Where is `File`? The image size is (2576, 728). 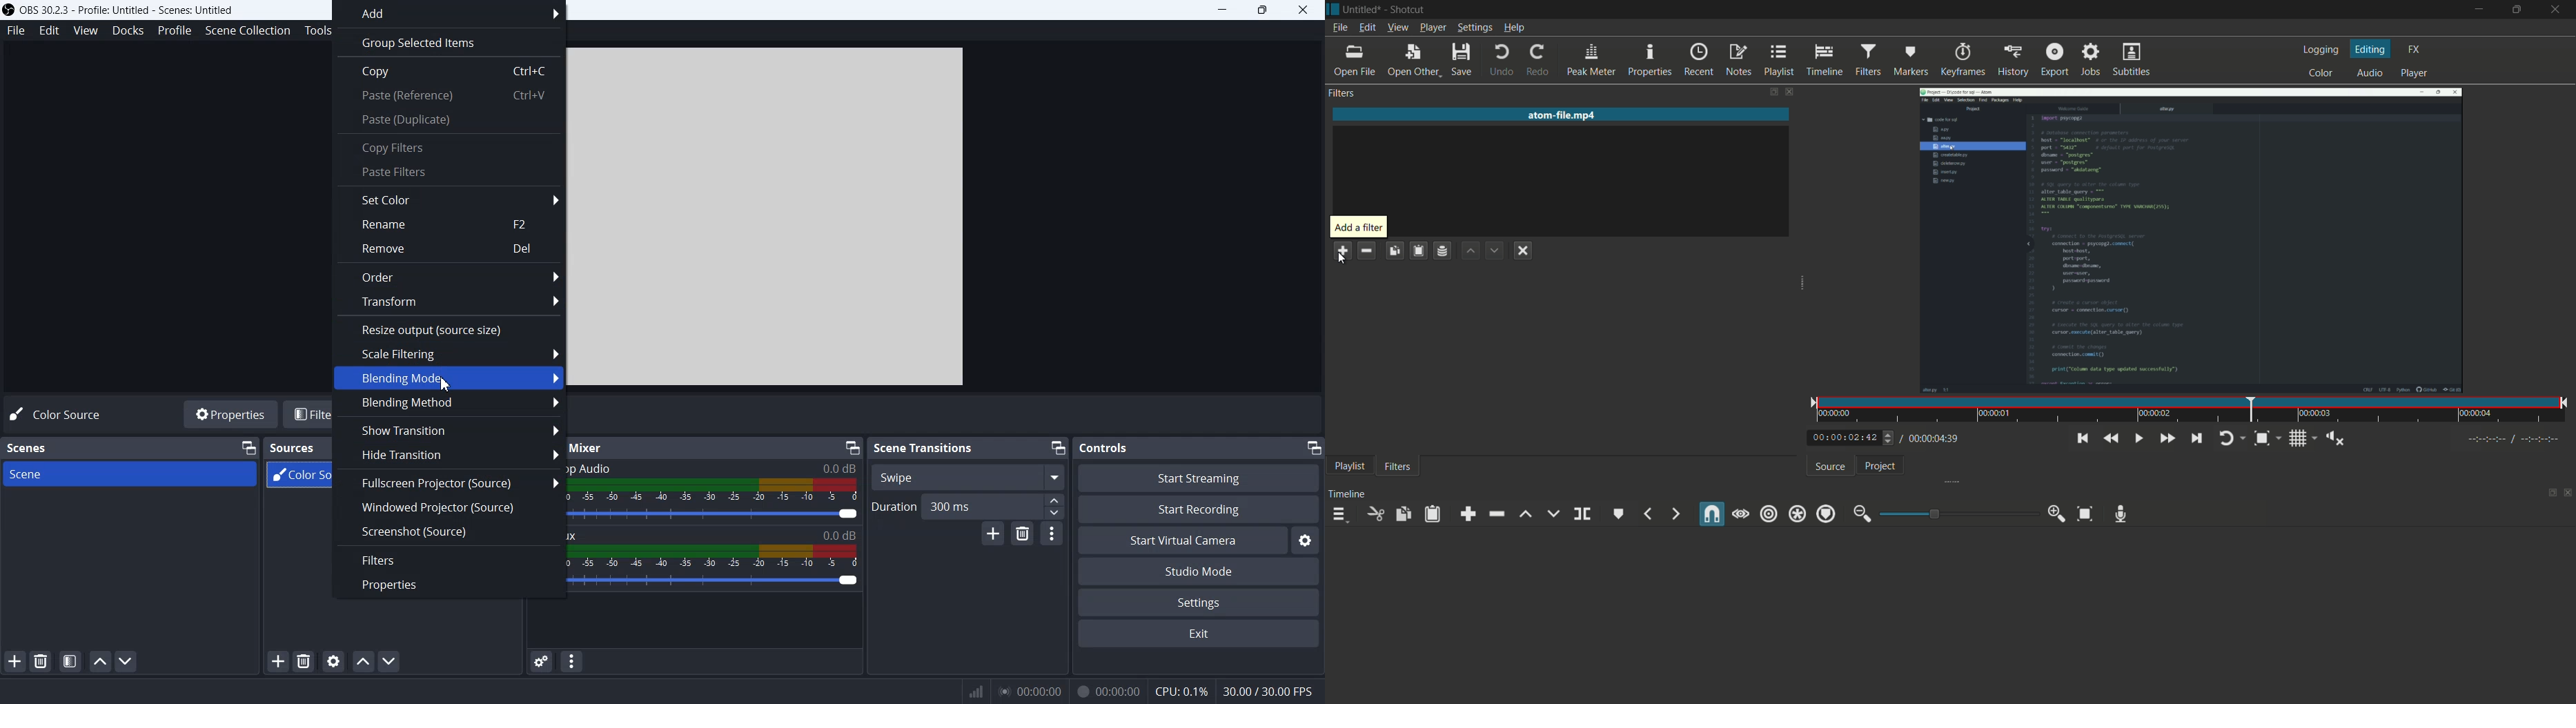 File is located at coordinates (15, 32).